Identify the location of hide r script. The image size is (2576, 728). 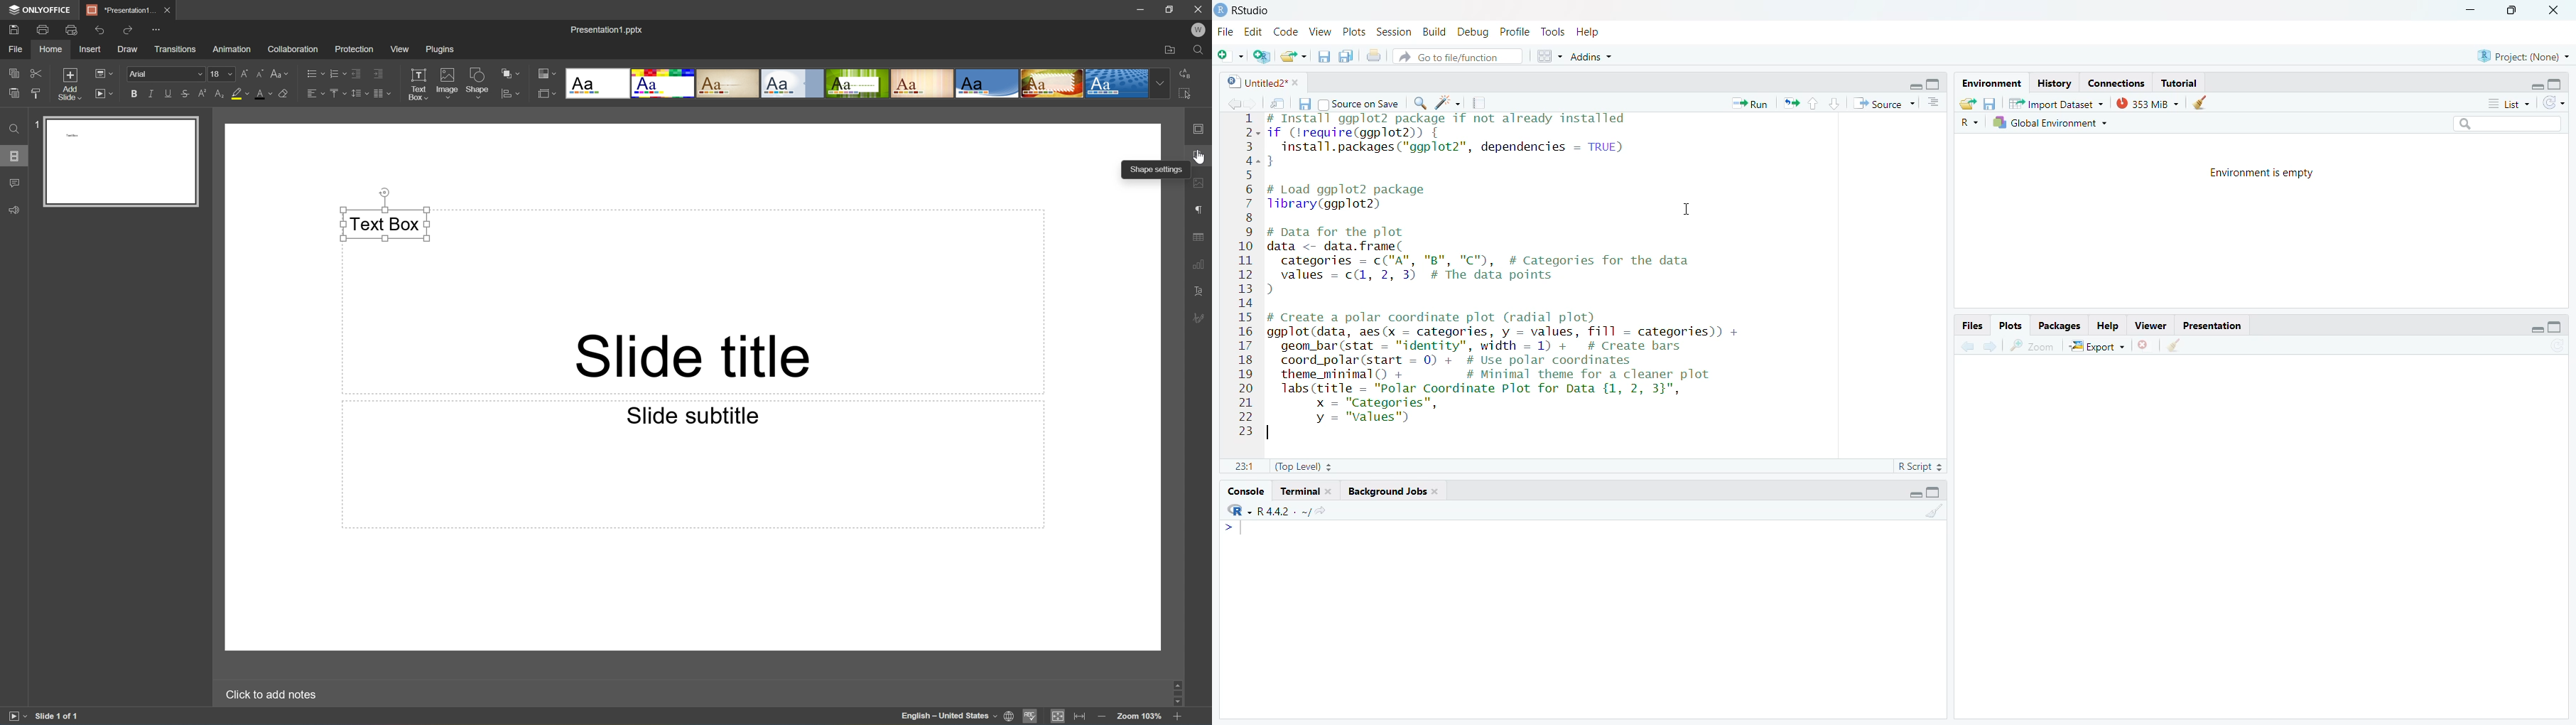
(2531, 83).